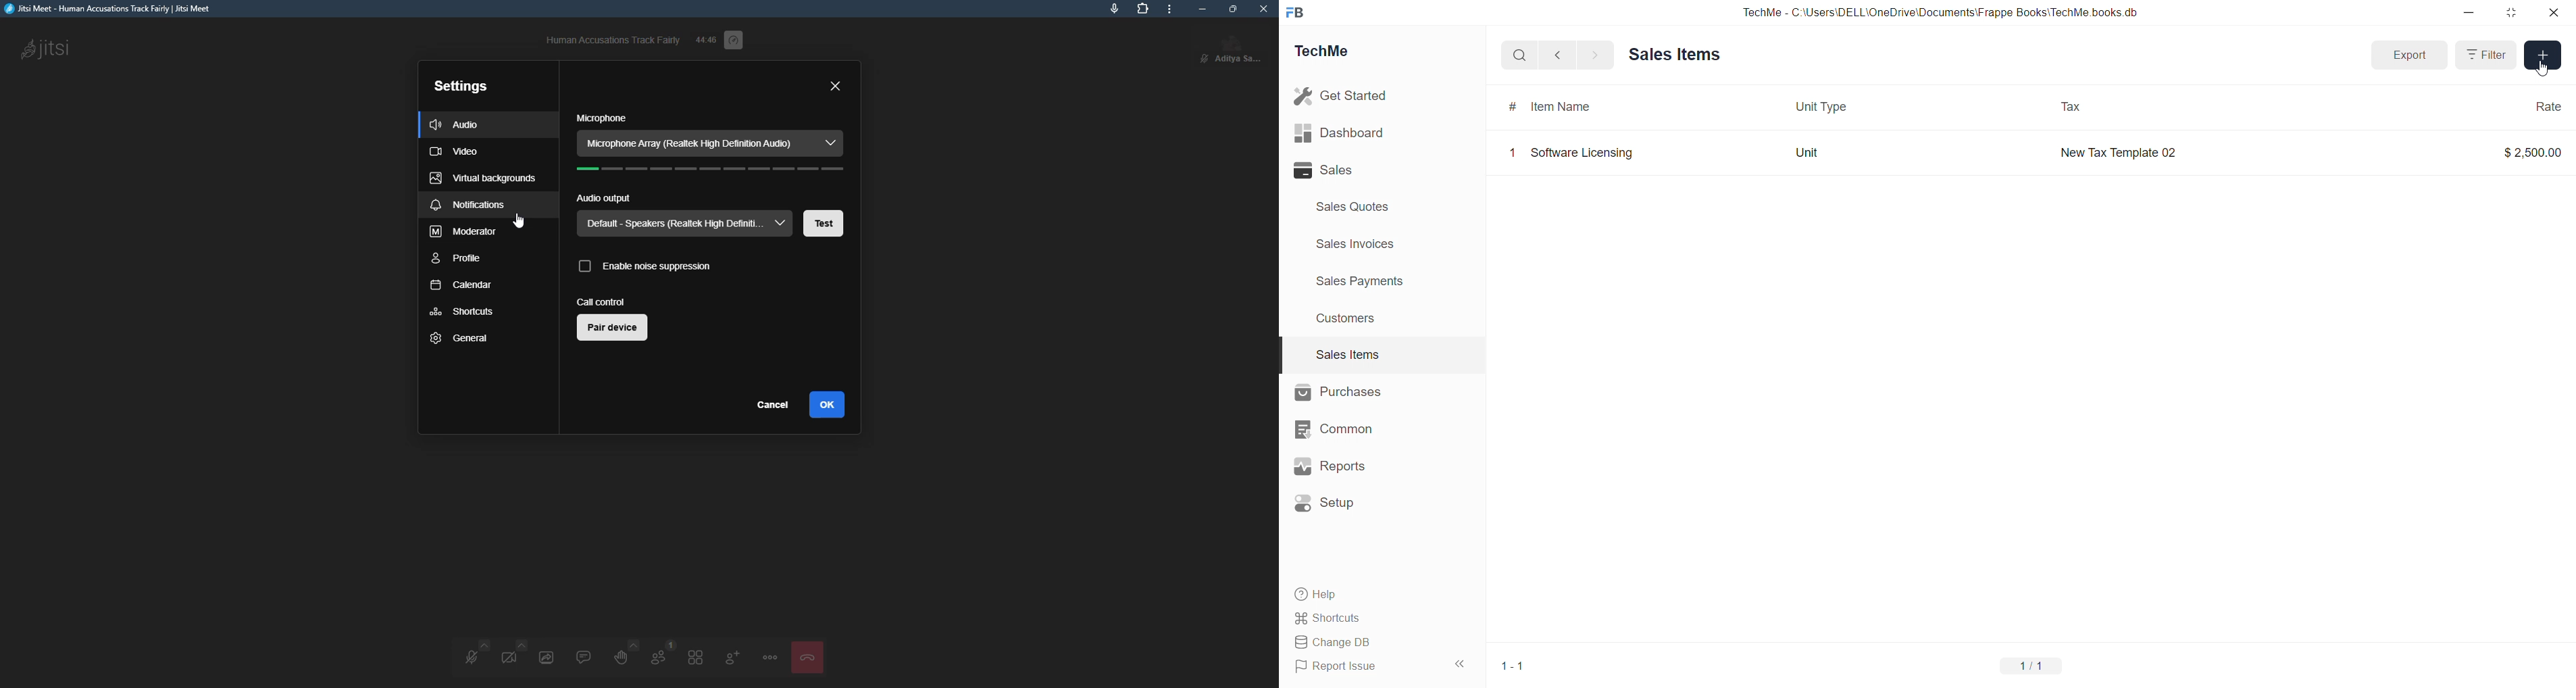 The image size is (2576, 700). Describe the element at coordinates (1559, 55) in the screenshot. I see `back` at that location.